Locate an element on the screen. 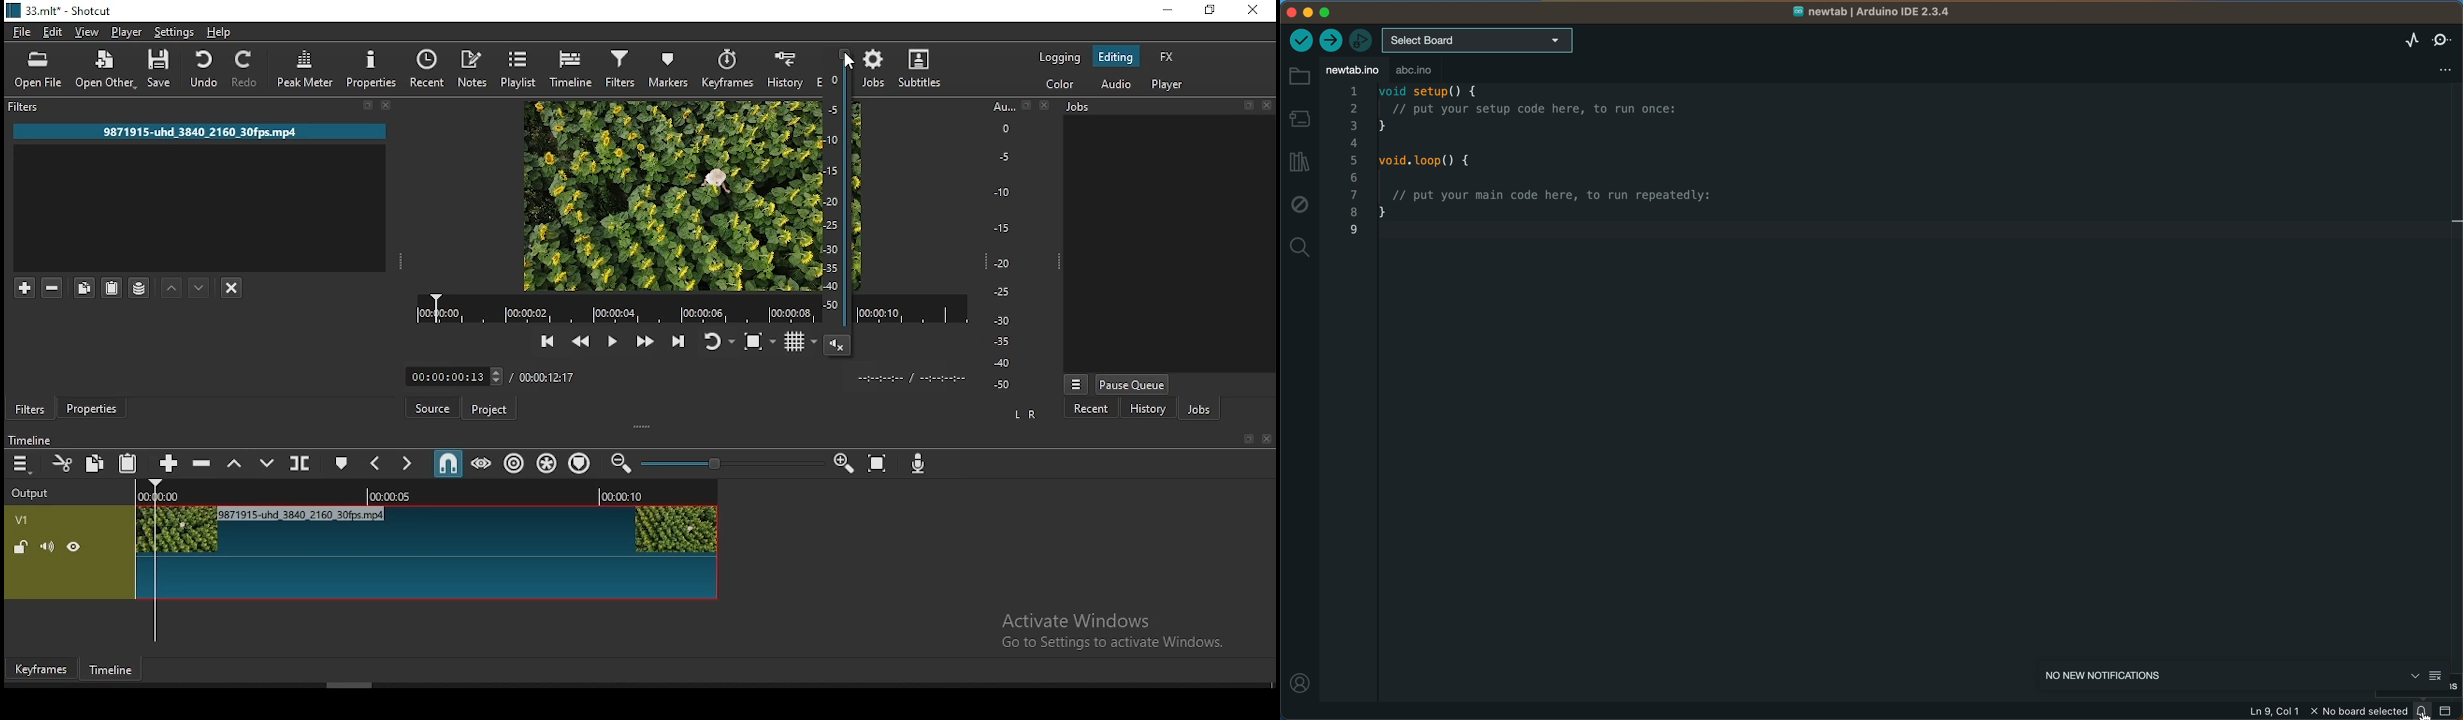 Image resolution: width=2464 pixels, height=728 pixels. unlocked is located at coordinates (20, 547).